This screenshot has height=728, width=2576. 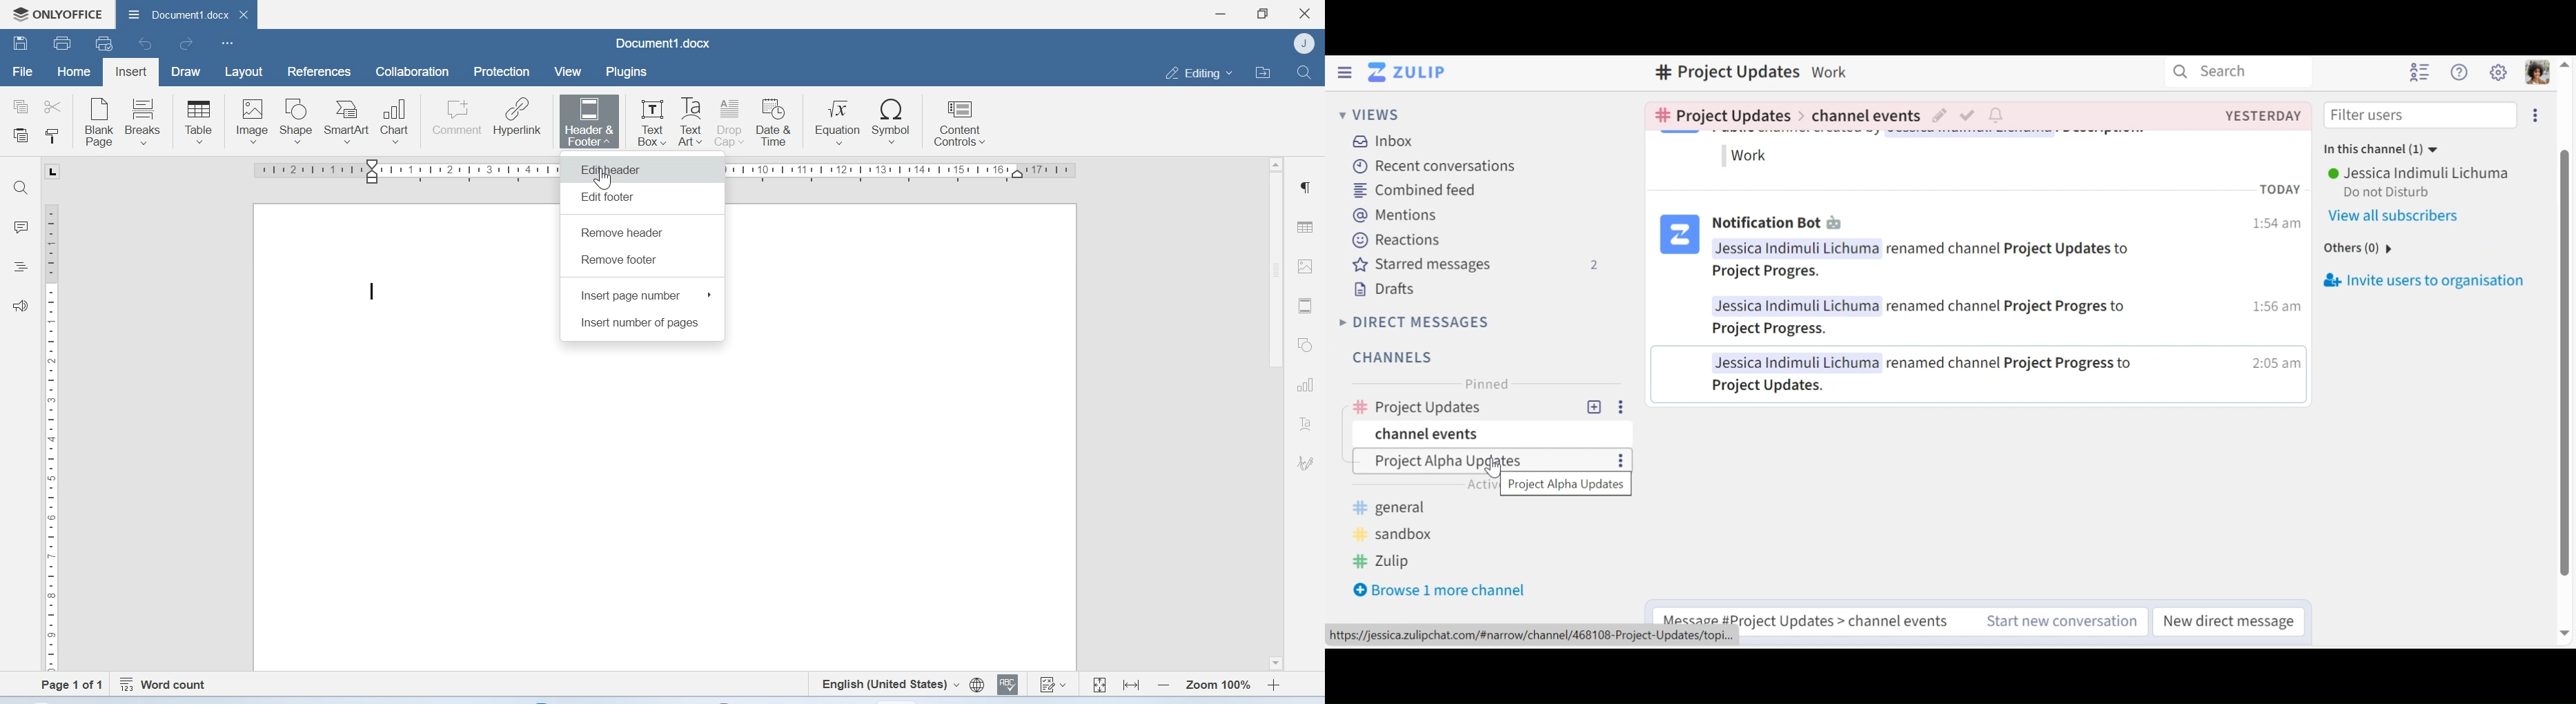 I want to click on logo, so click(x=1679, y=237).